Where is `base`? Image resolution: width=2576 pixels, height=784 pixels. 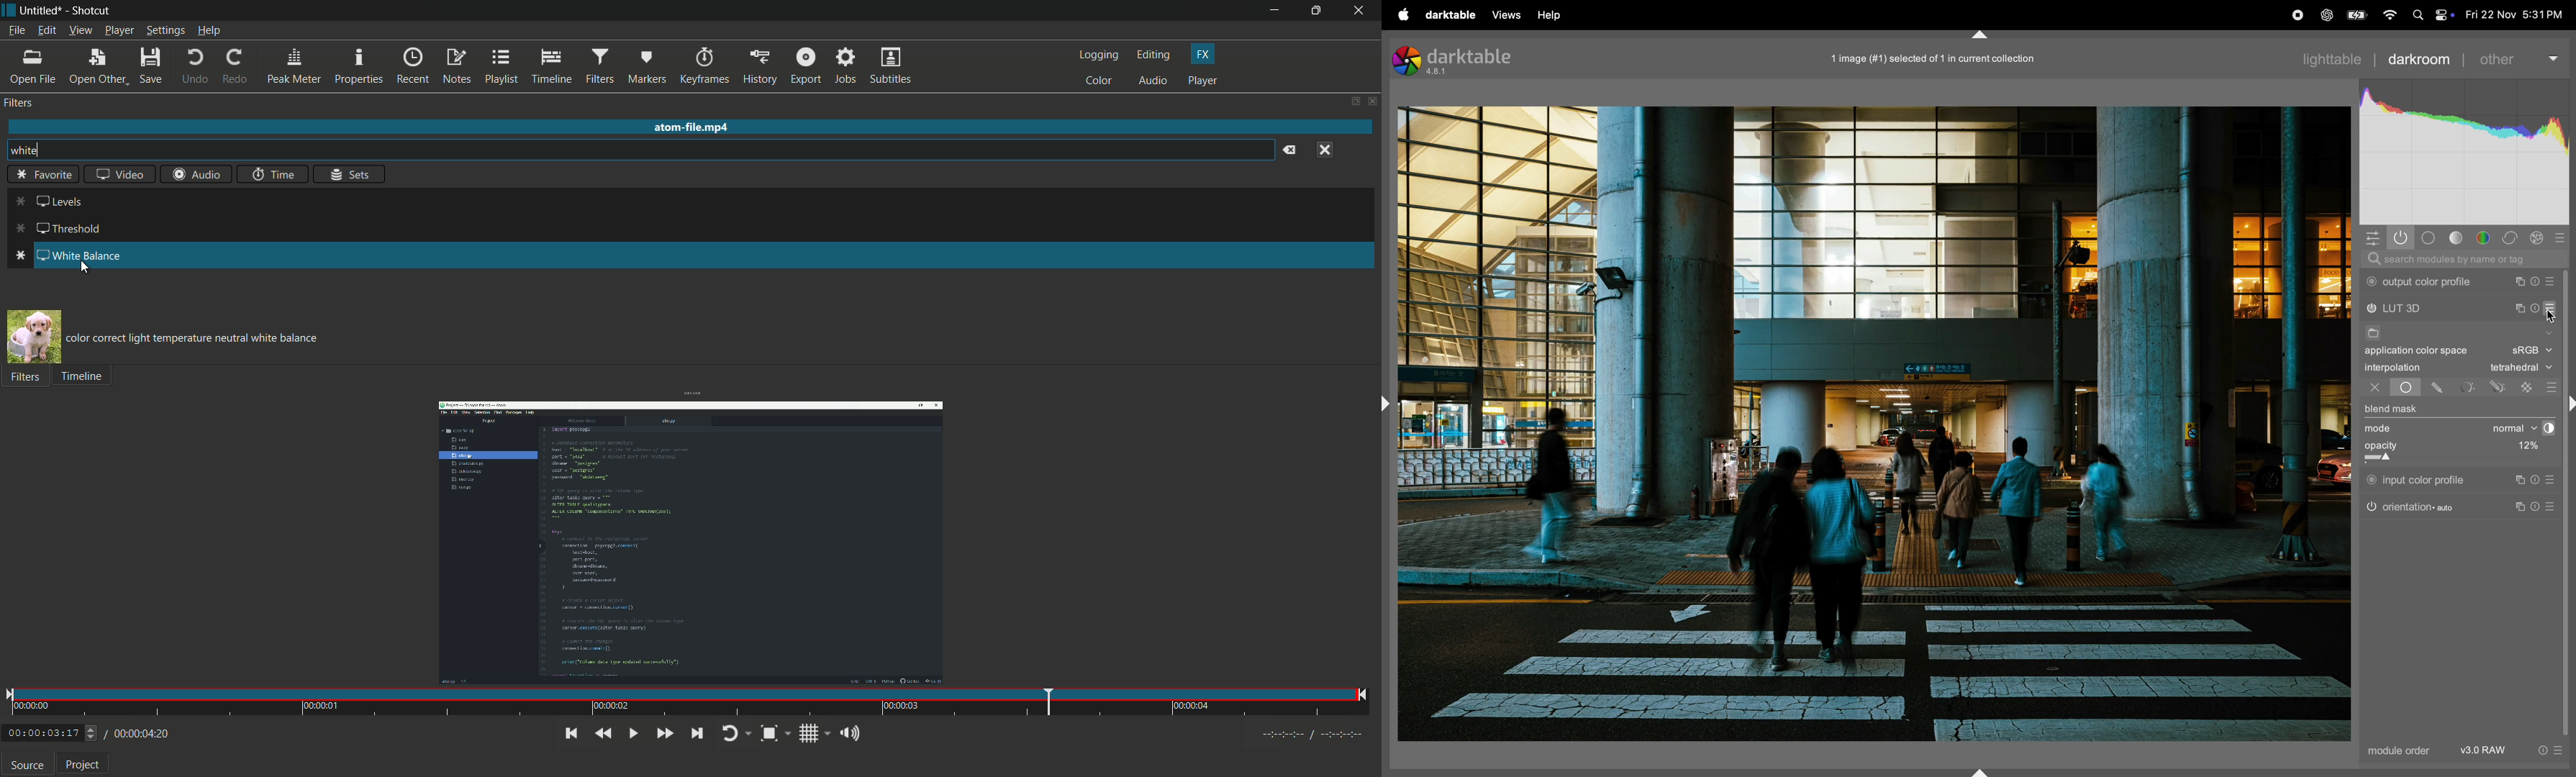
base is located at coordinates (2430, 238).